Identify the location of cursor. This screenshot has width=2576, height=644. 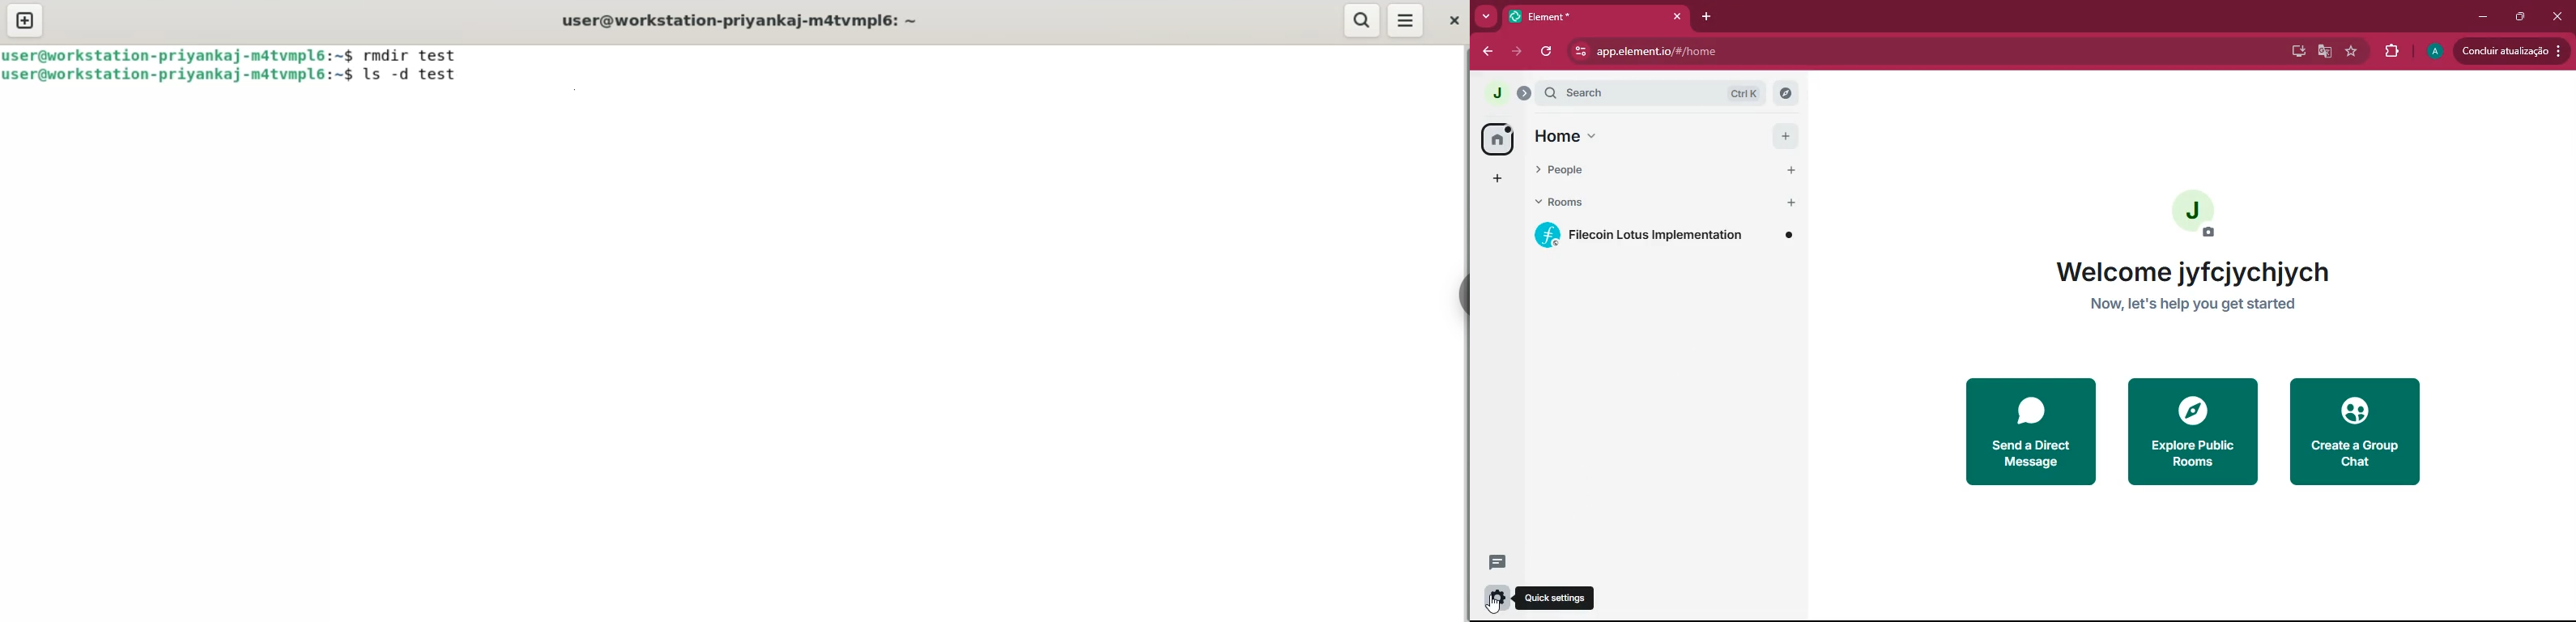
(1492, 604).